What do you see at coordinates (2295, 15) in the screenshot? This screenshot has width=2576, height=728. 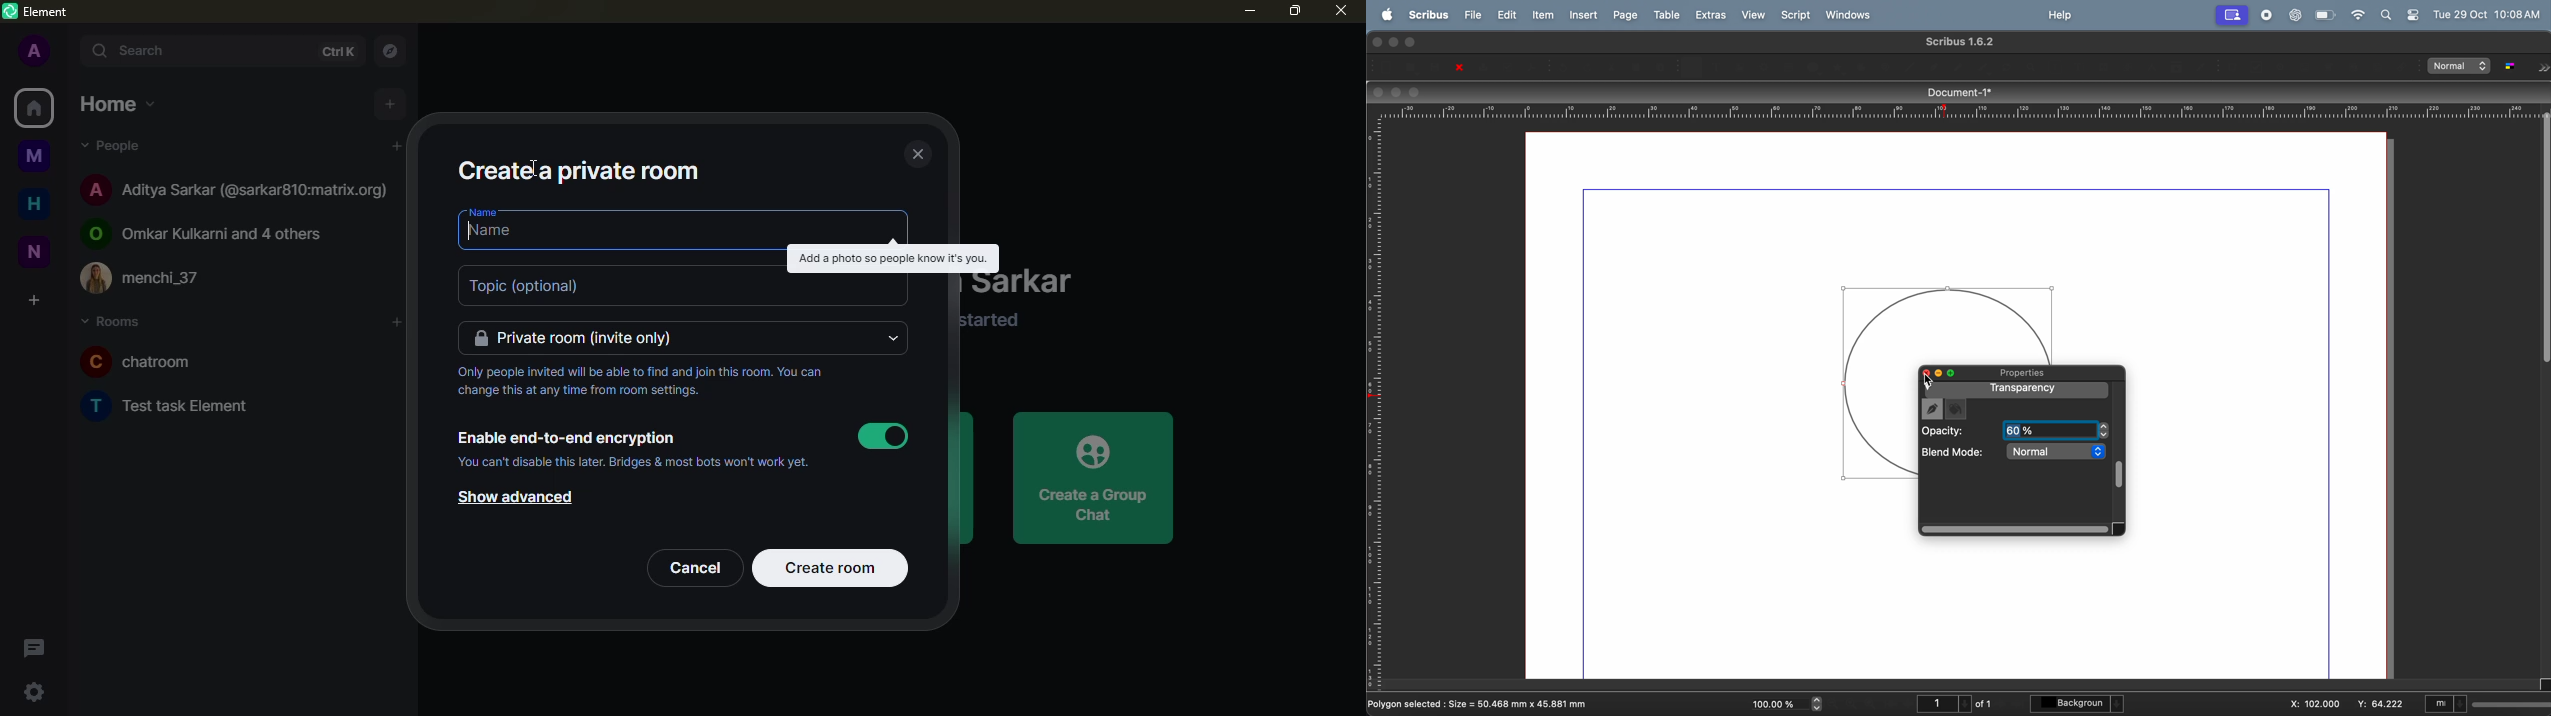 I see `chatgpt` at bounding box center [2295, 15].